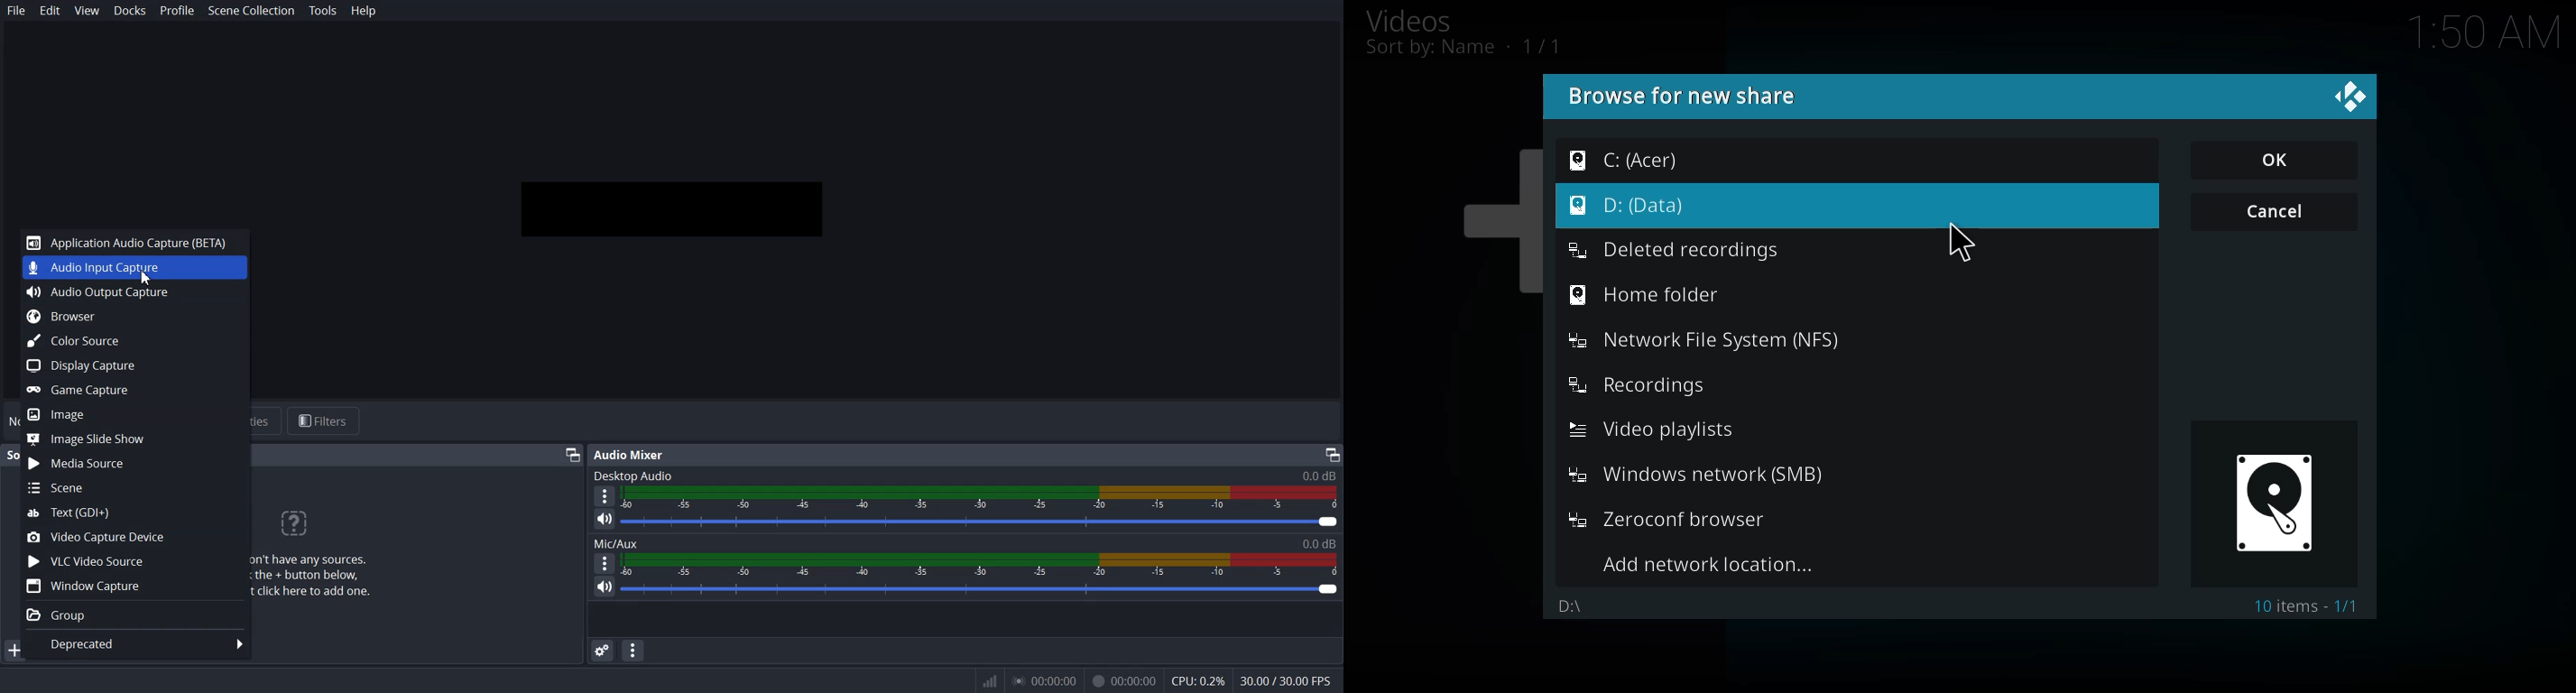  Describe the element at coordinates (135, 342) in the screenshot. I see `Color Source` at that location.